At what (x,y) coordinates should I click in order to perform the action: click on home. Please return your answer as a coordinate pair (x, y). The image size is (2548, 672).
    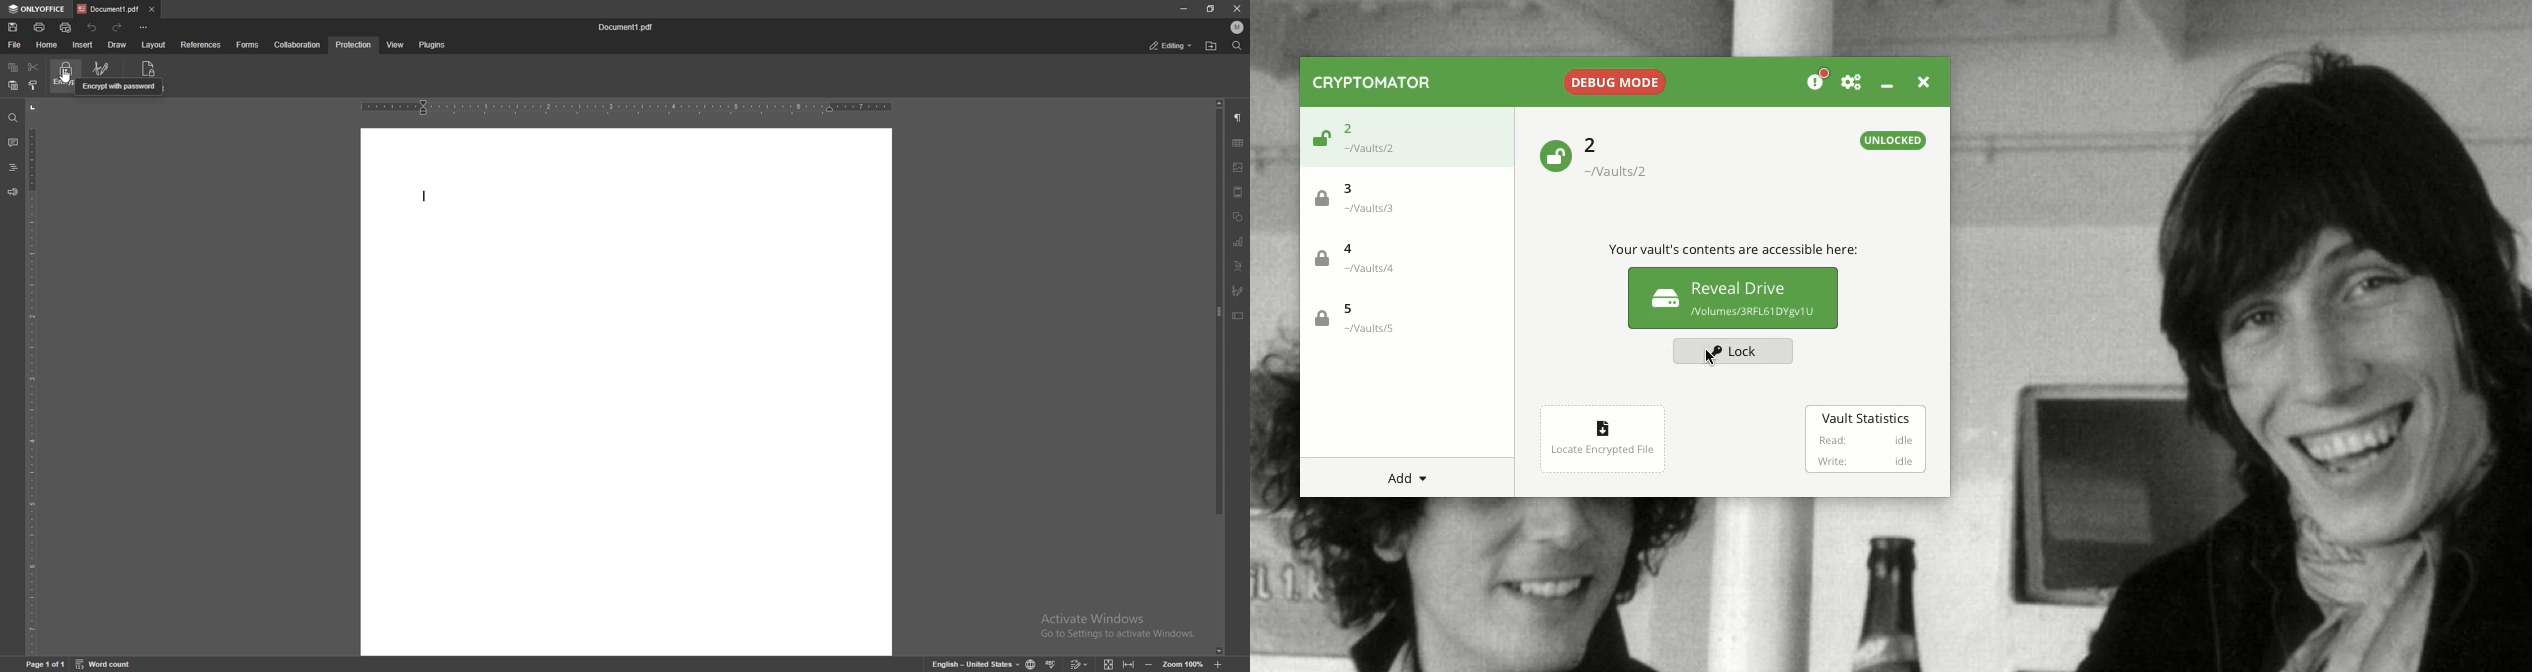
    Looking at the image, I should click on (46, 45).